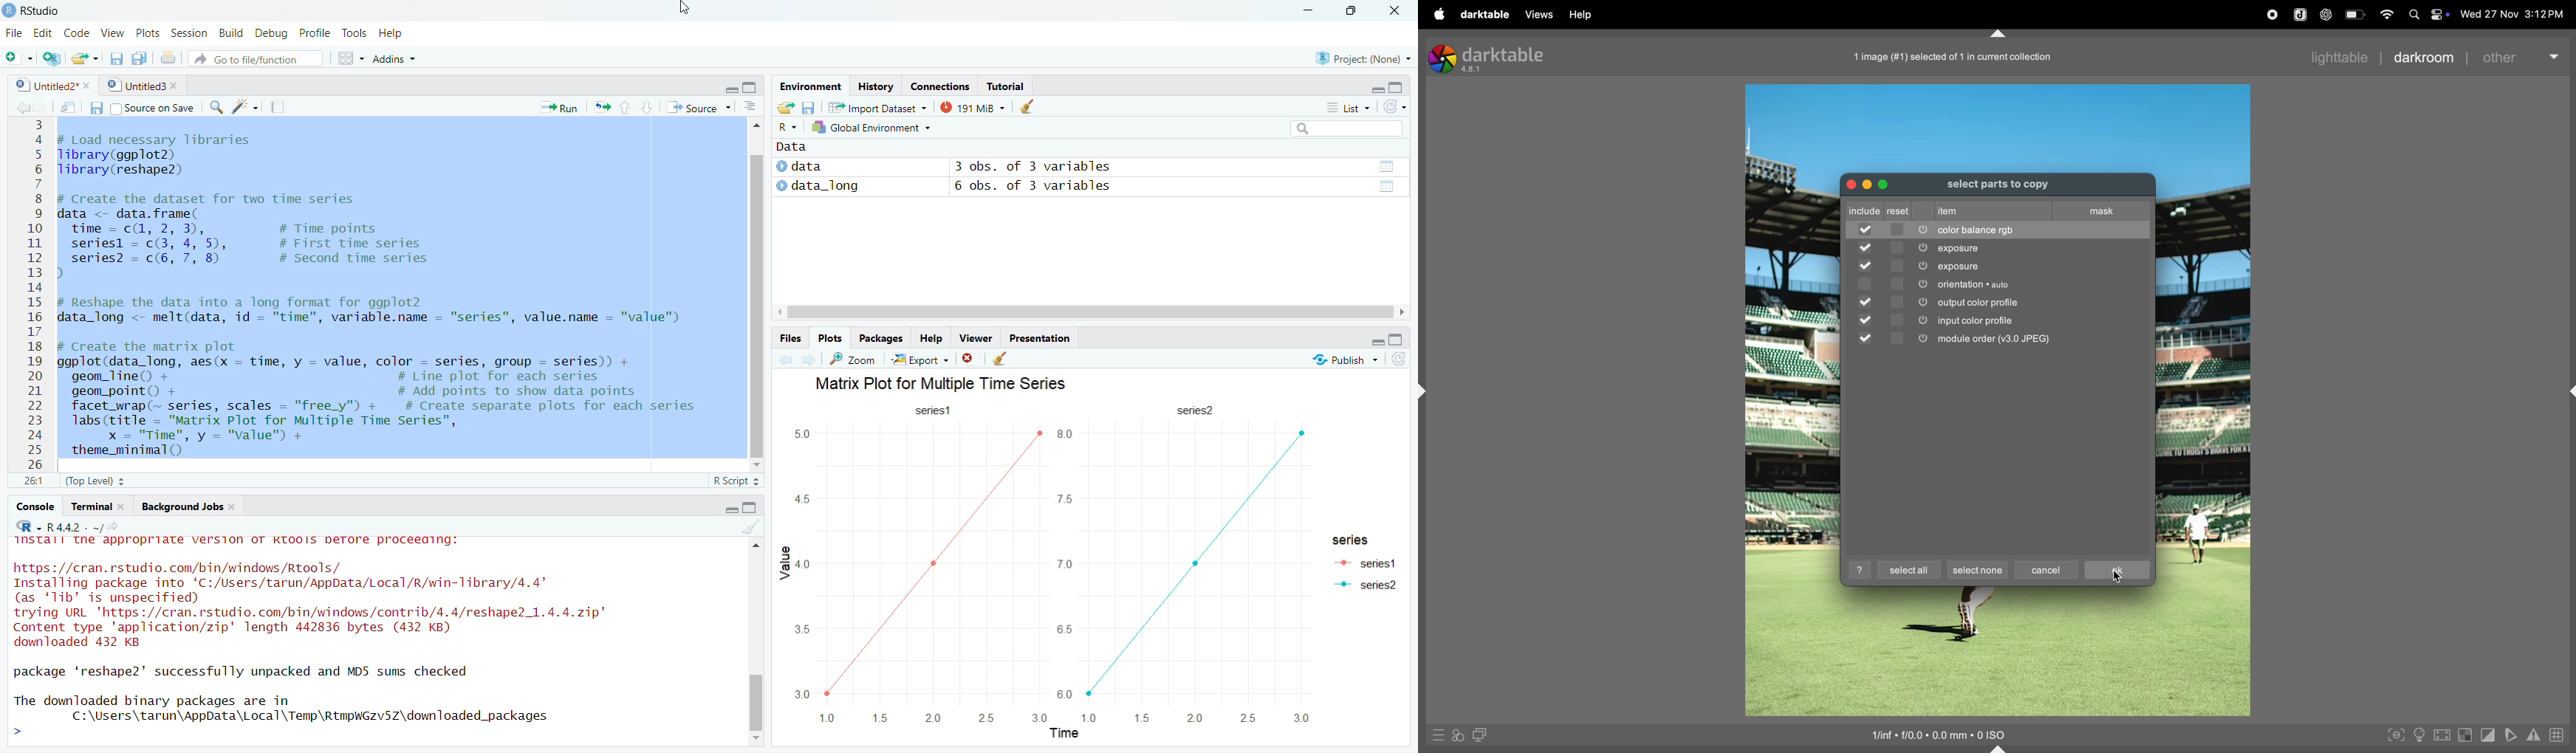 This screenshot has height=756, width=2576. What do you see at coordinates (112, 526) in the screenshot?
I see `view current working directory` at bounding box center [112, 526].